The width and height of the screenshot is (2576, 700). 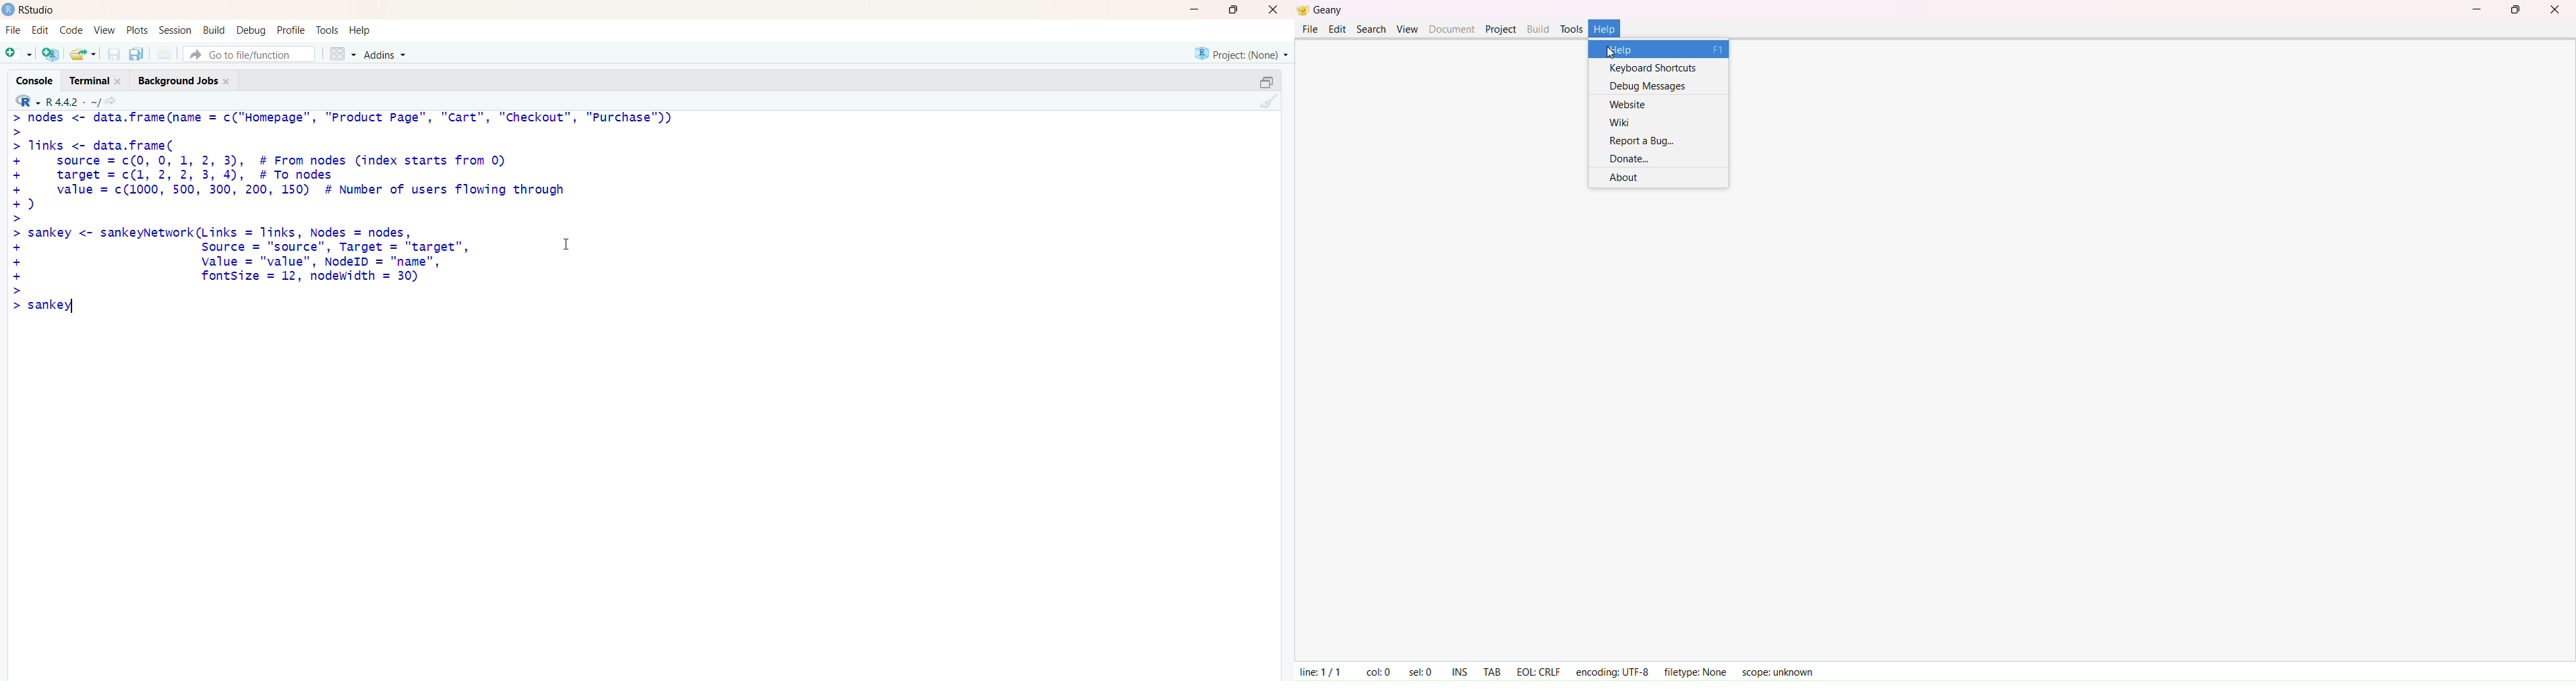 What do you see at coordinates (339, 55) in the screenshot?
I see `grid` at bounding box center [339, 55].